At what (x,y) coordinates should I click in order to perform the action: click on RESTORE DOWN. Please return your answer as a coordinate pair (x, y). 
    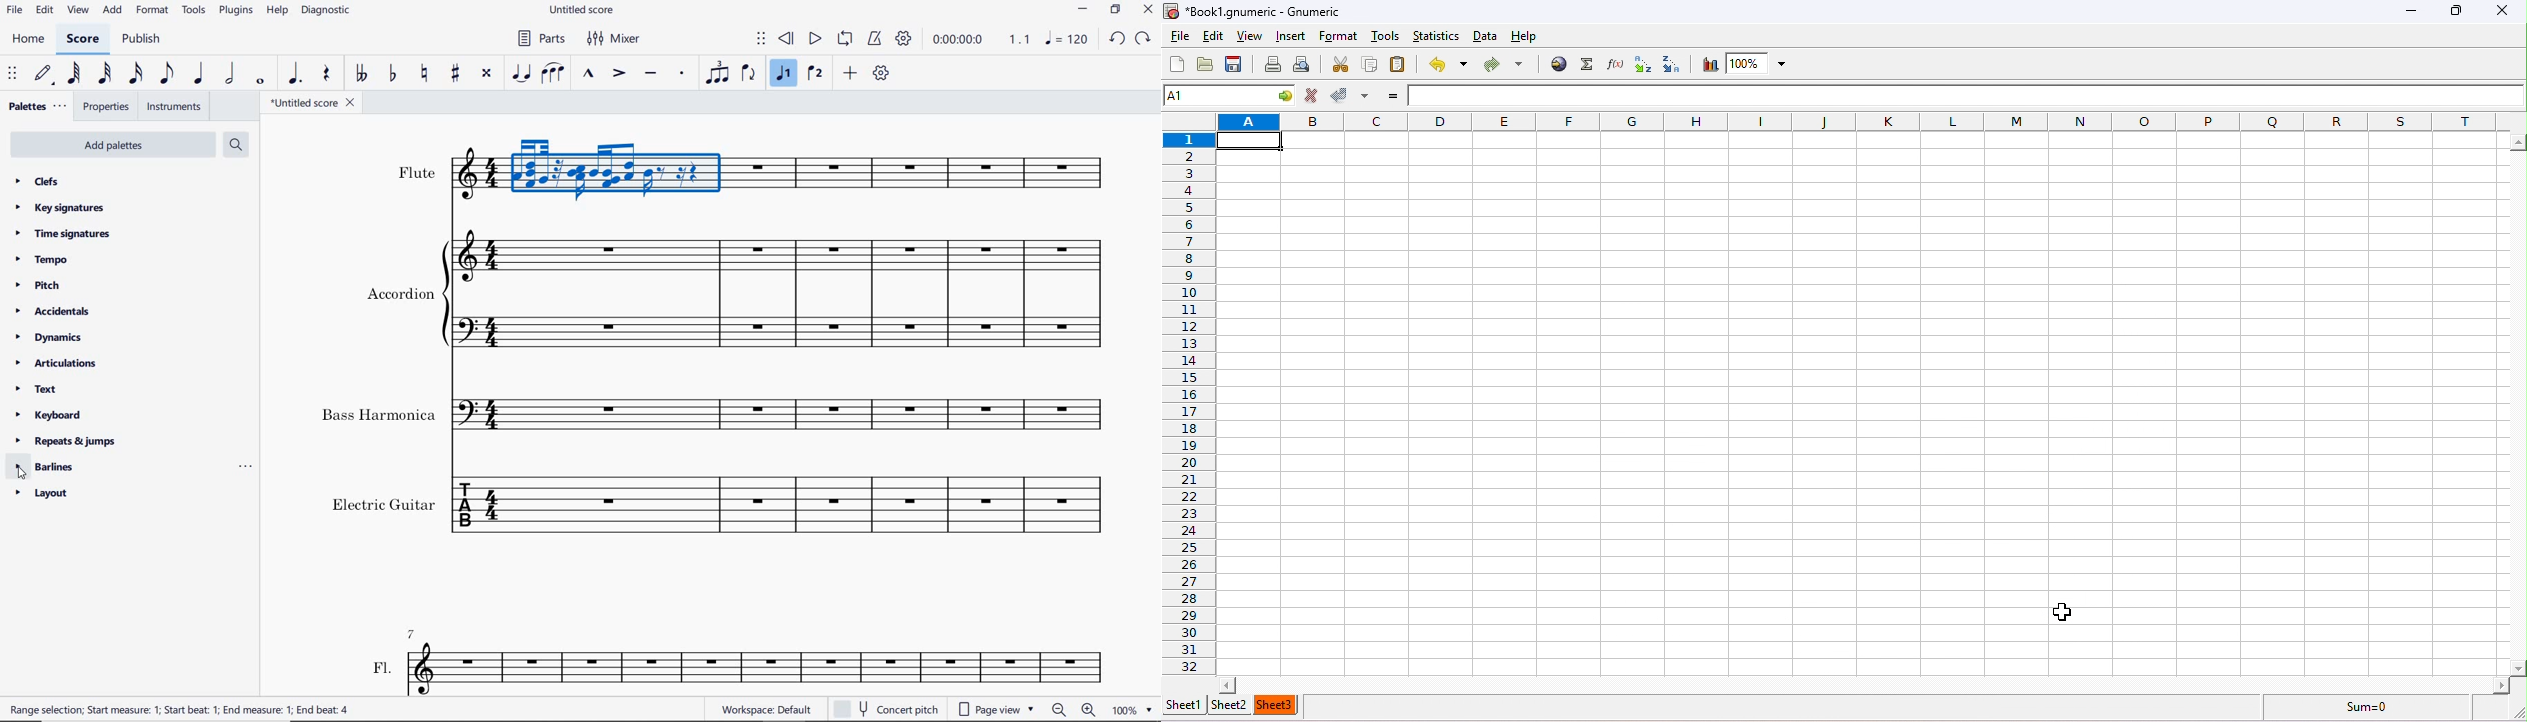
    Looking at the image, I should click on (1116, 10).